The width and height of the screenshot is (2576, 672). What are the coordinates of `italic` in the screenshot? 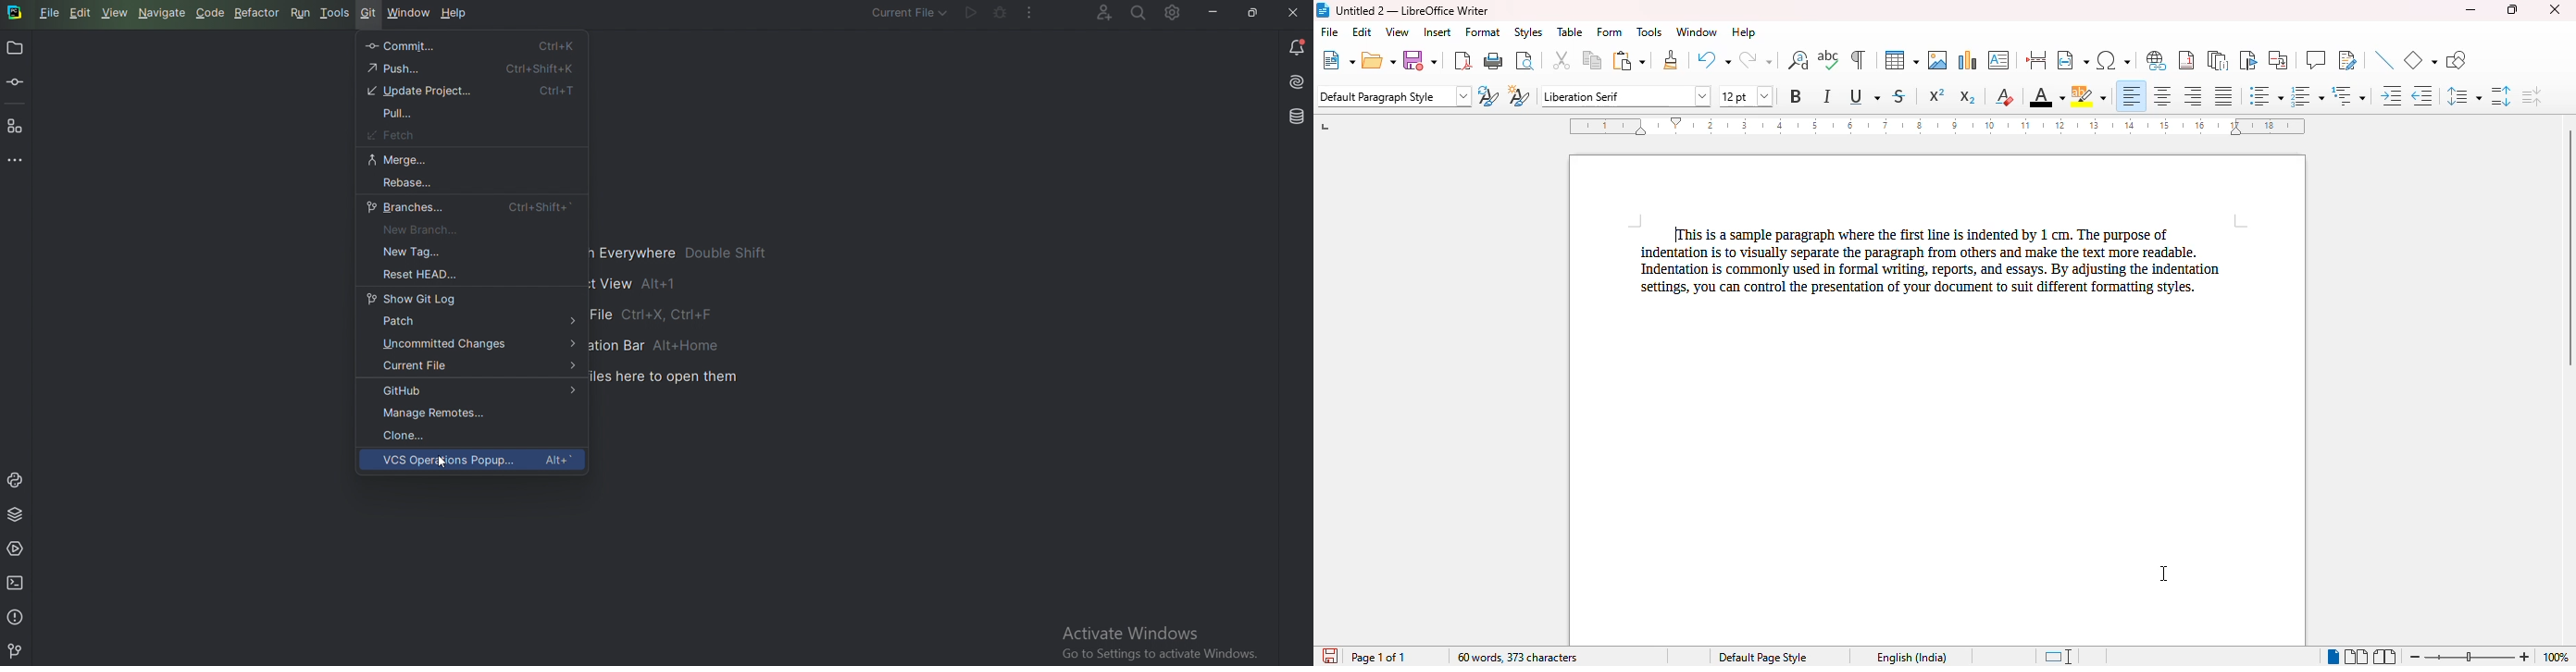 It's located at (1827, 96).